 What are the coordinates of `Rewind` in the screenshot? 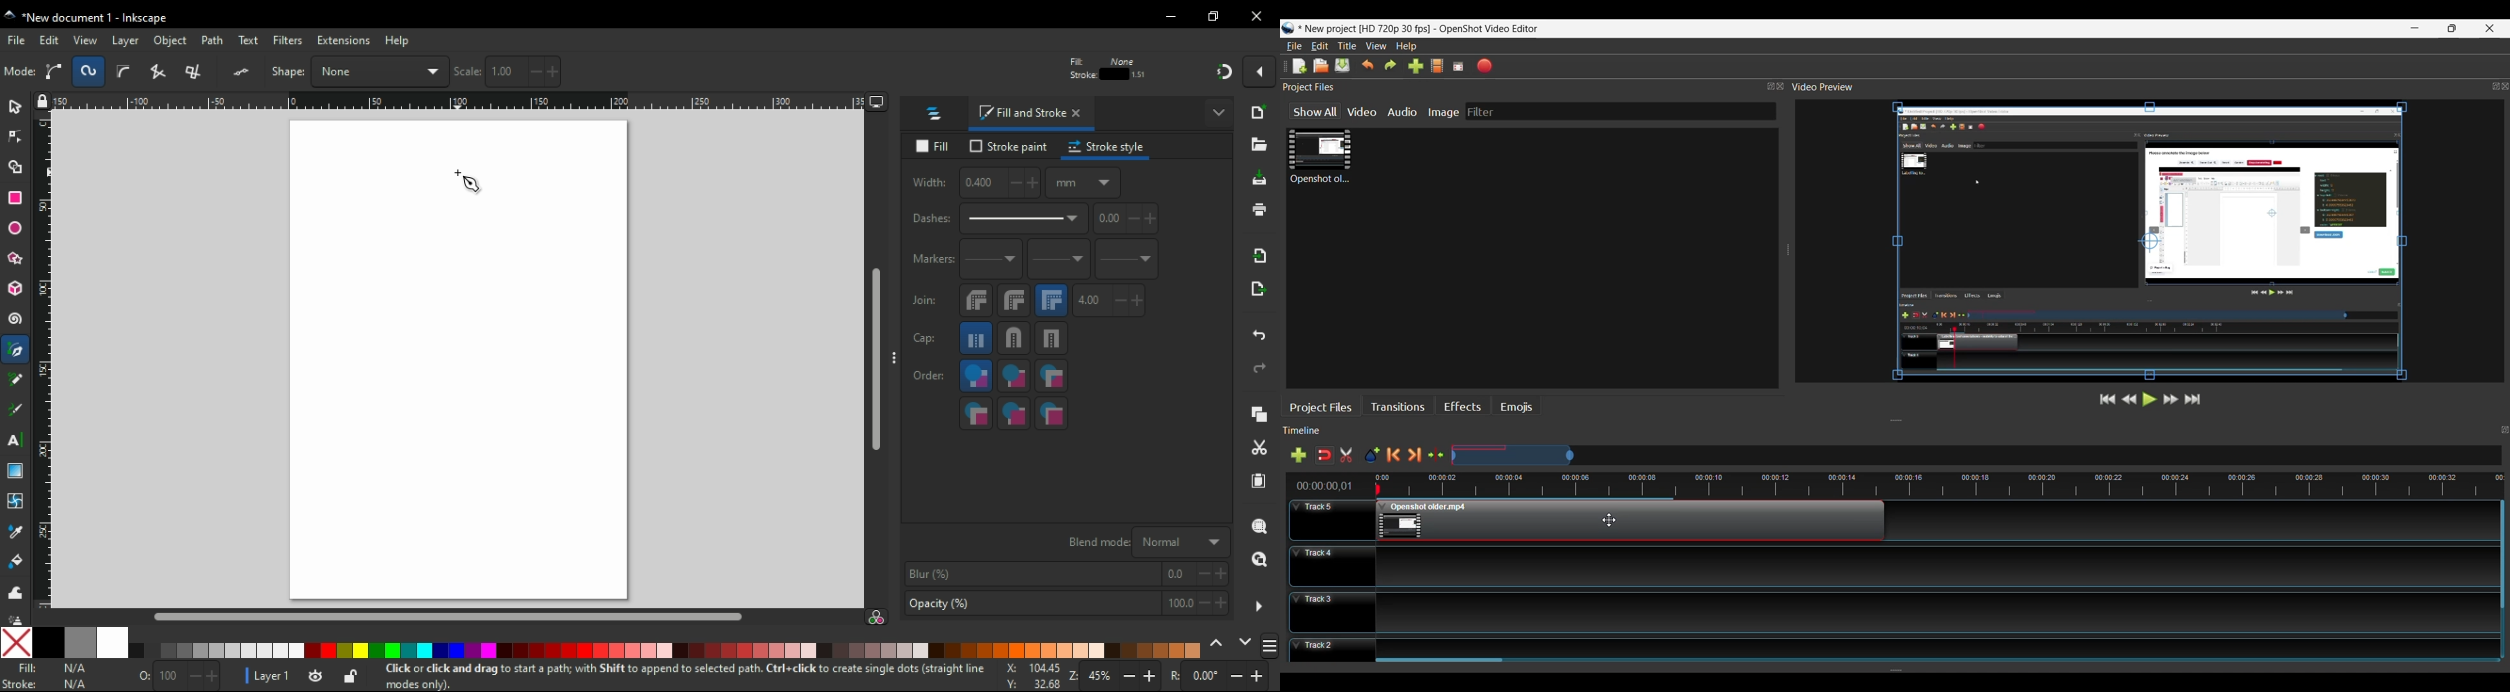 It's located at (2130, 399).